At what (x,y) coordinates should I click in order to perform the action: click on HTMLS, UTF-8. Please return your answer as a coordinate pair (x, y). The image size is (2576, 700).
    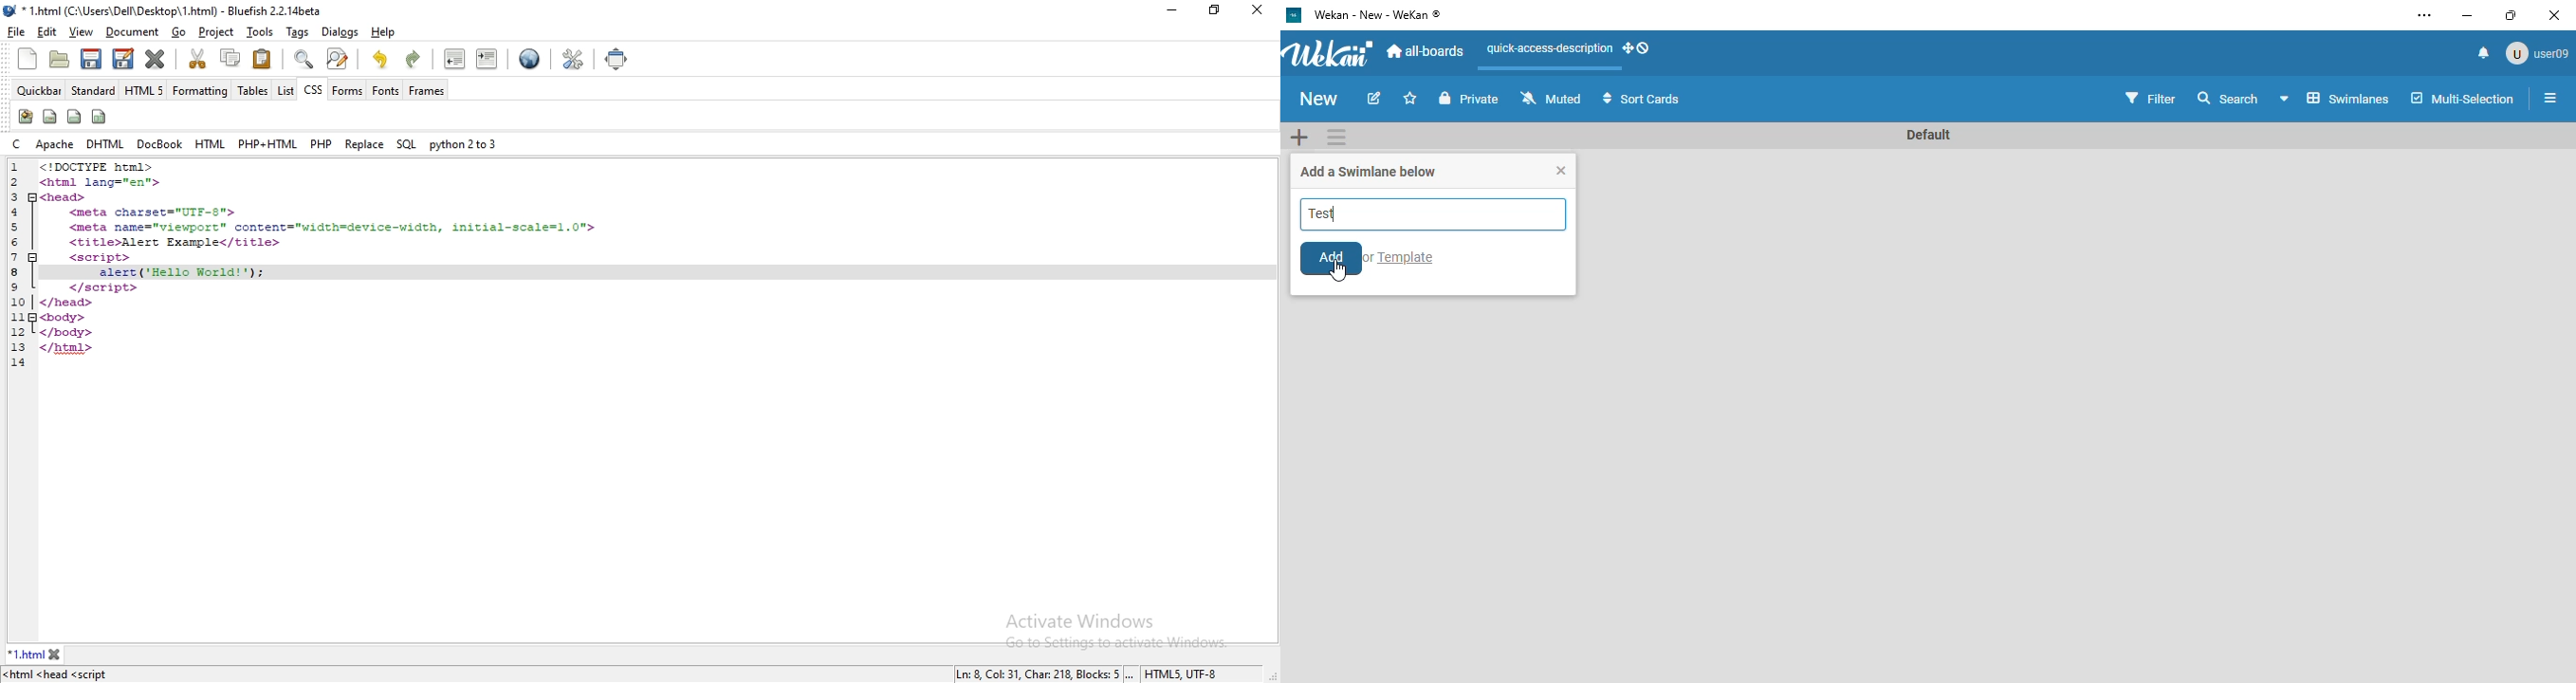
    Looking at the image, I should click on (1183, 675).